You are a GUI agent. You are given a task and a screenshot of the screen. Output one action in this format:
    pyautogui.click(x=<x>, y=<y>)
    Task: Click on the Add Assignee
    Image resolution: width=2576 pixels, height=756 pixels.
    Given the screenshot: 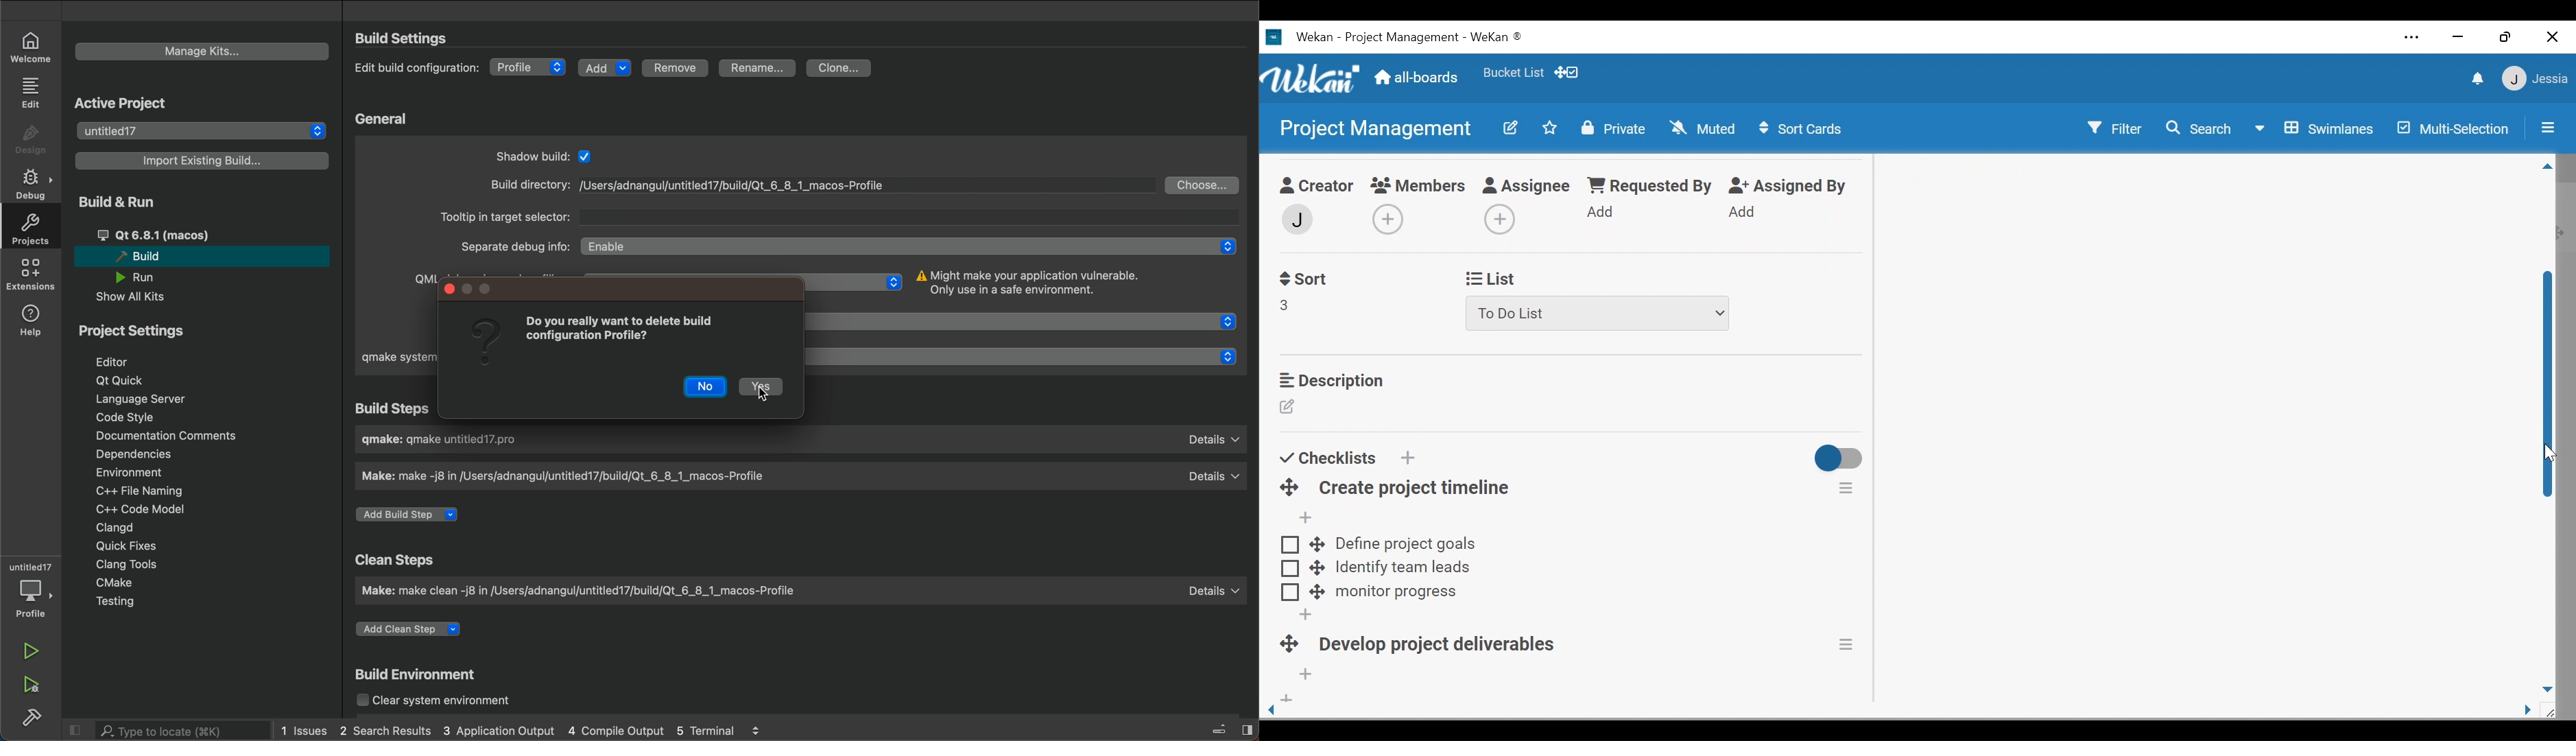 What is the action you would take?
    pyautogui.click(x=1497, y=220)
    